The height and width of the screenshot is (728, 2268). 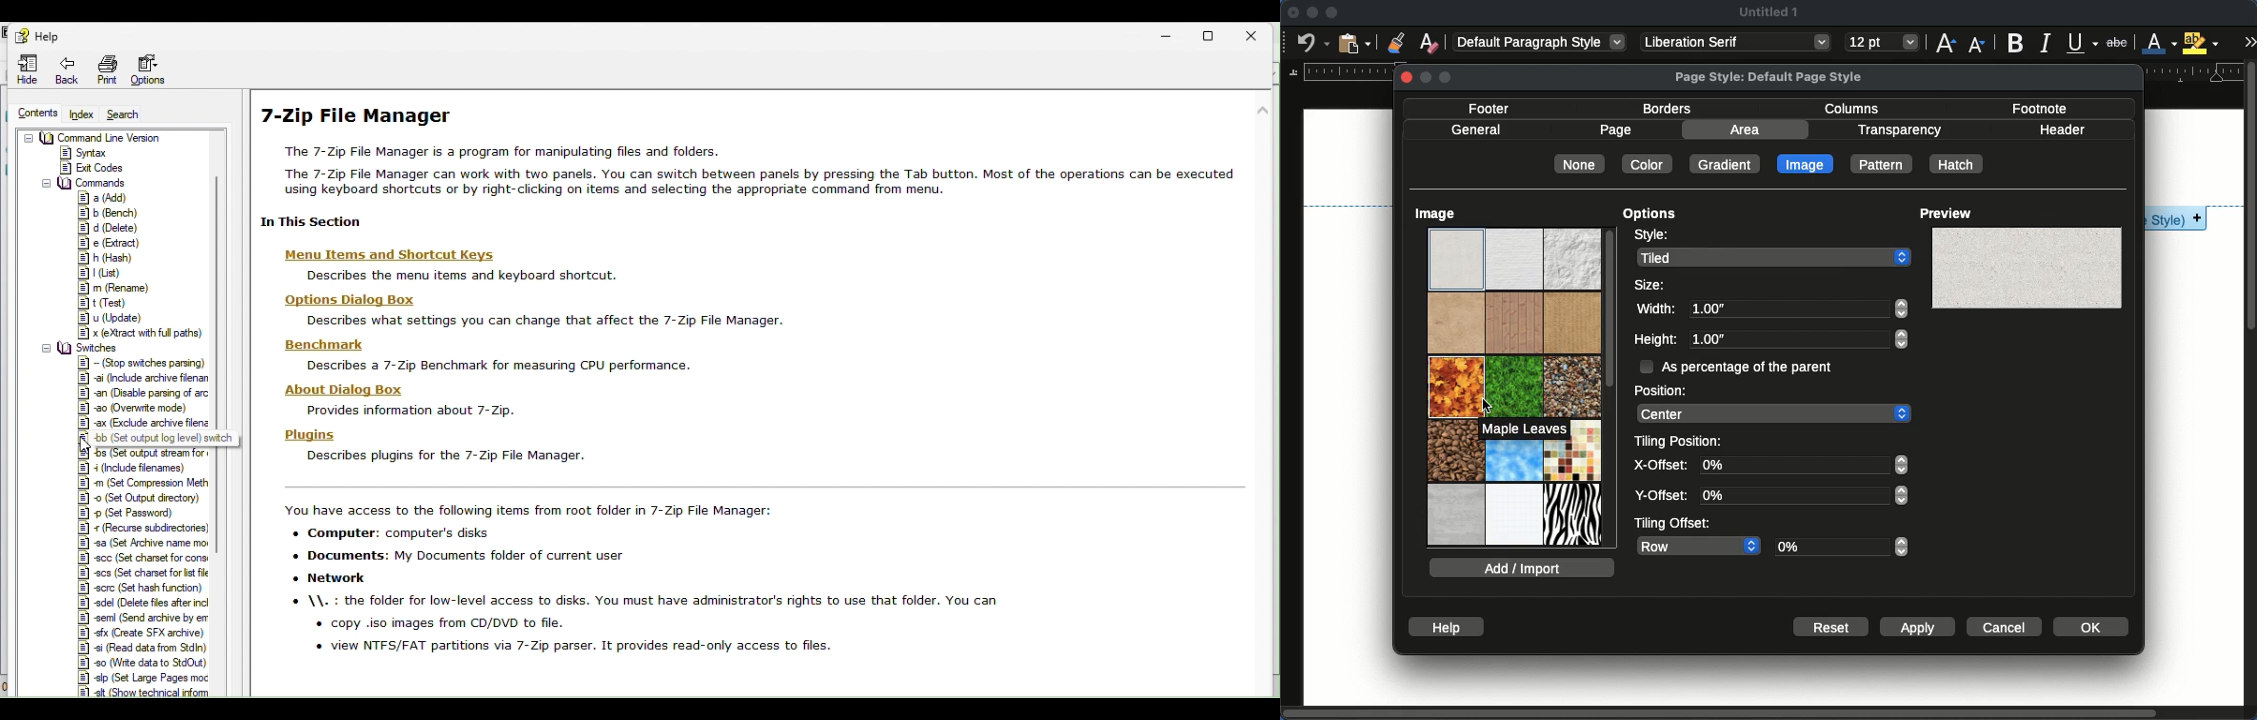 What do you see at coordinates (1804, 465) in the screenshot?
I see `0%` at bounding box center [1804, 465].